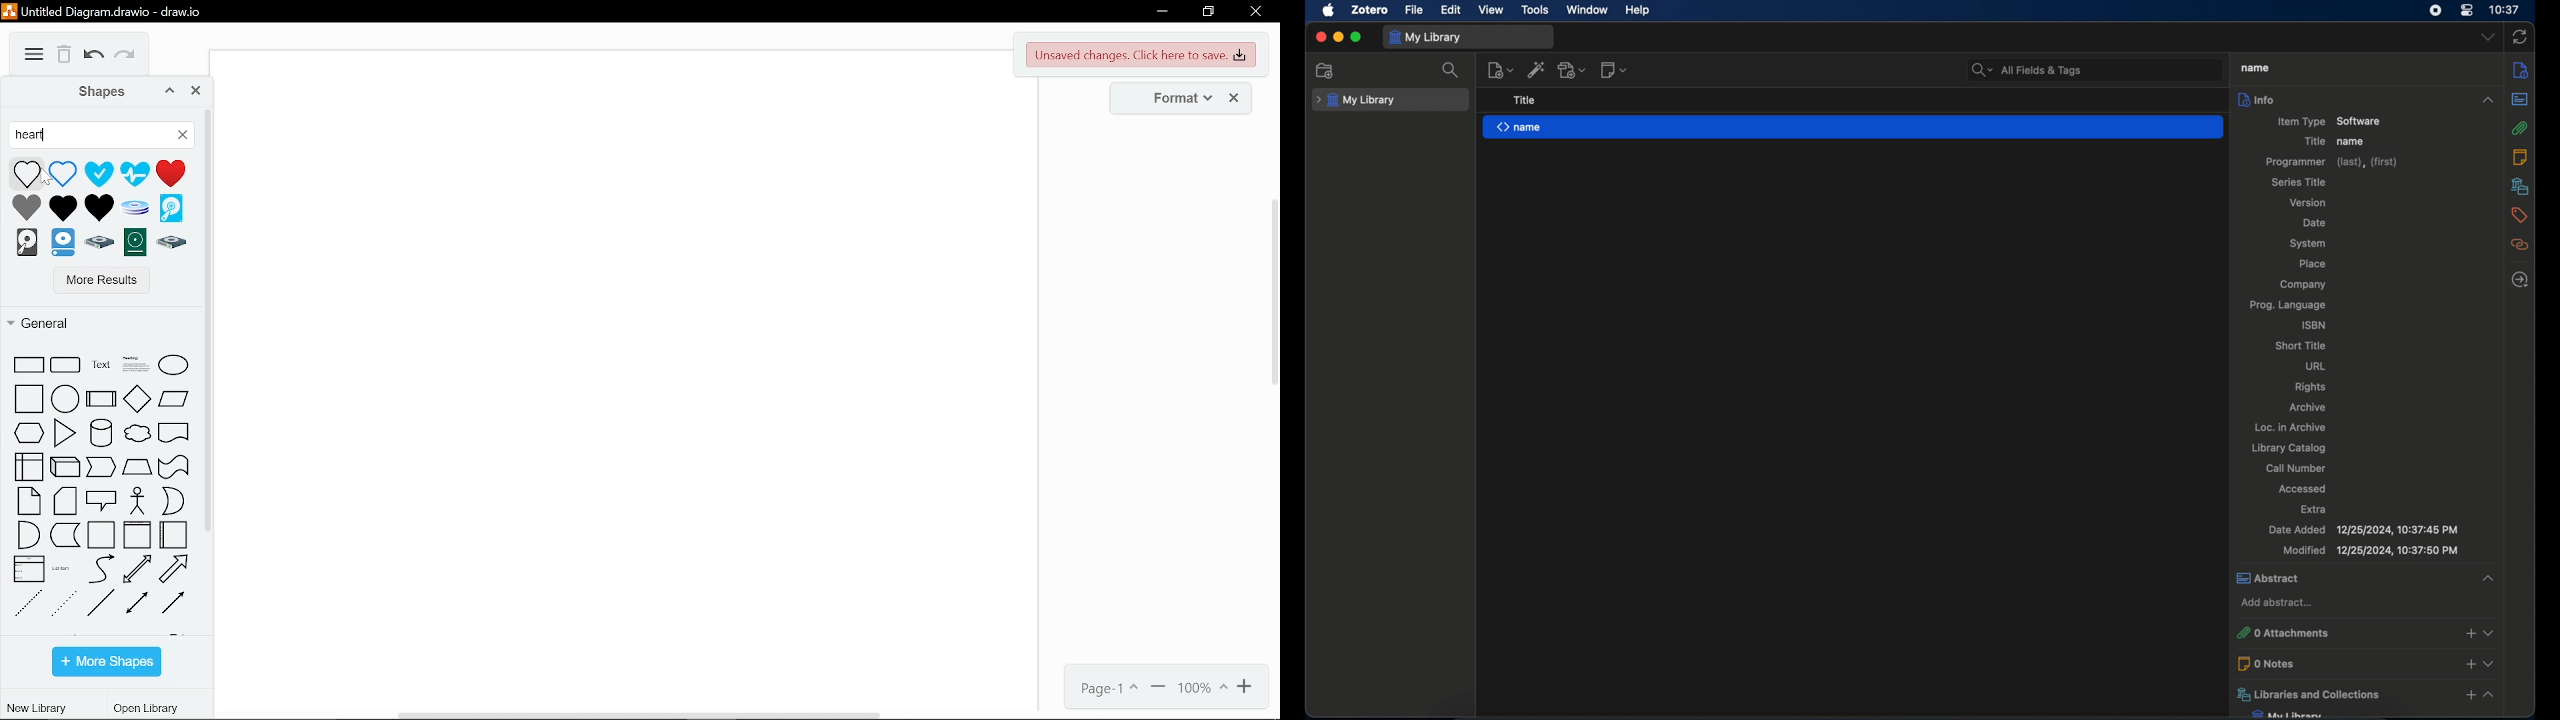  I want to click on general, so click(94, 322).